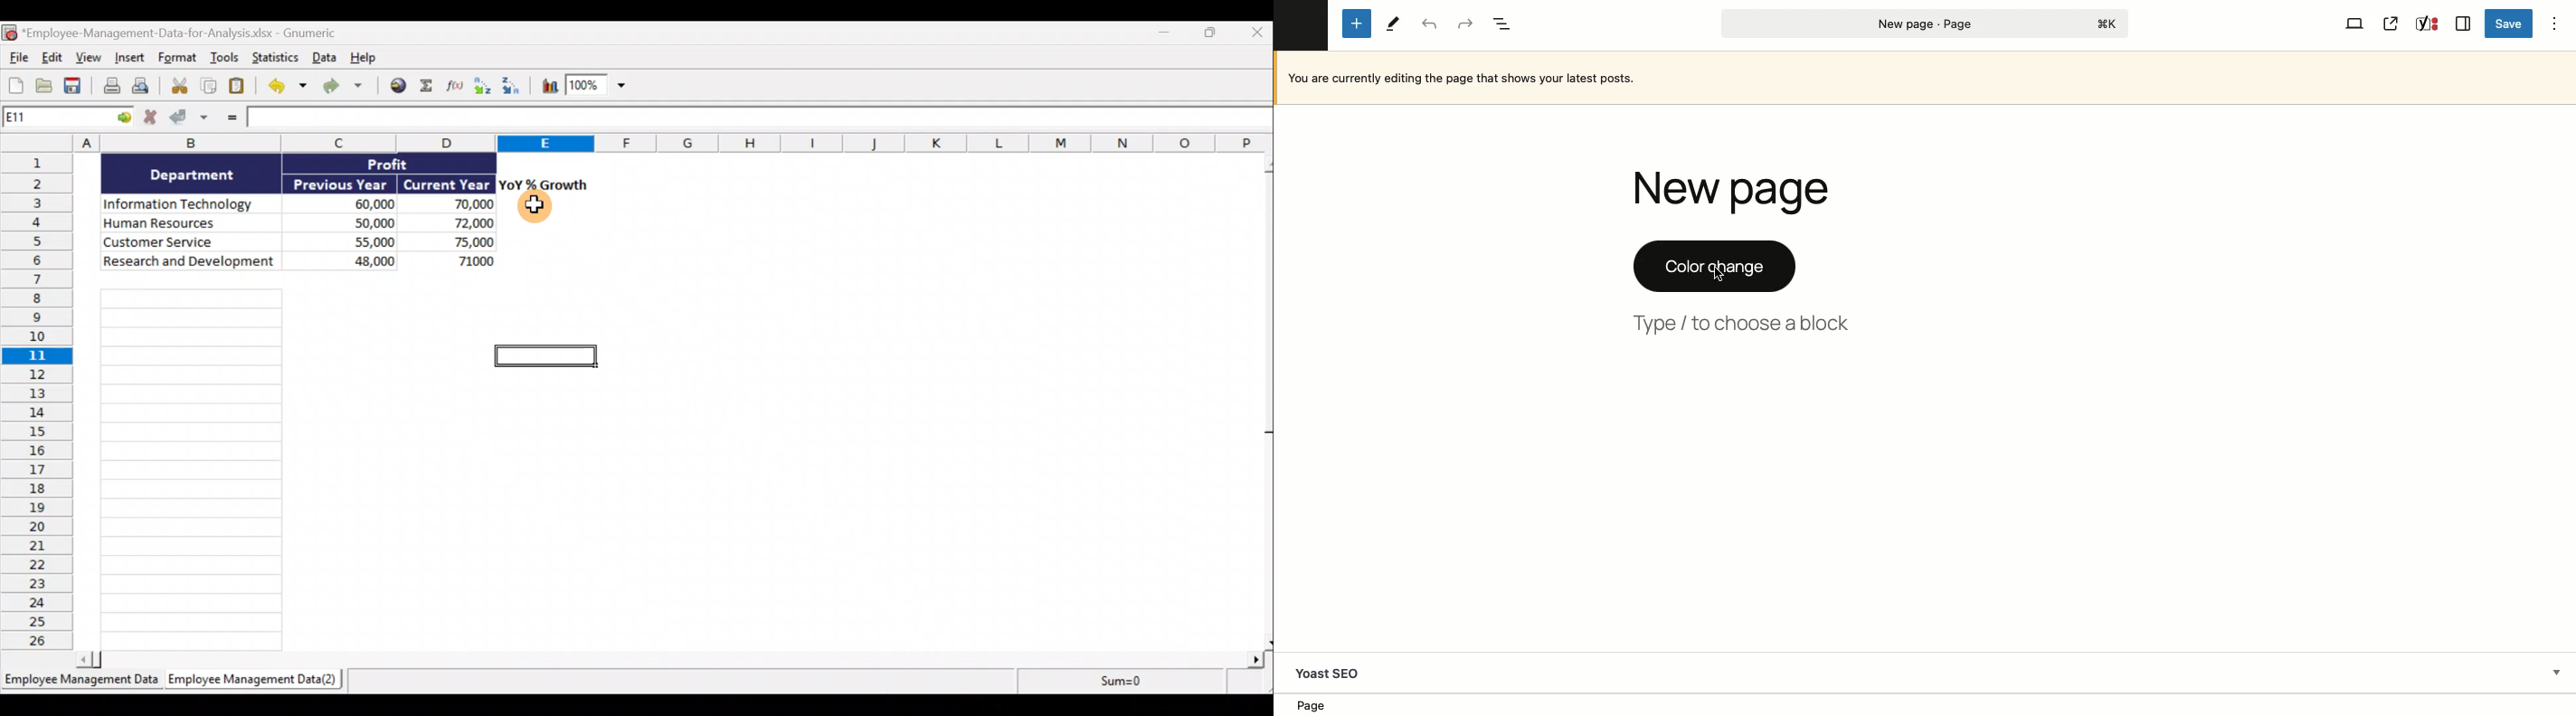  What do you see at coordinates (1394, 24) in the screenshot?
I see `Tools` at bounding box center [1394, 24].